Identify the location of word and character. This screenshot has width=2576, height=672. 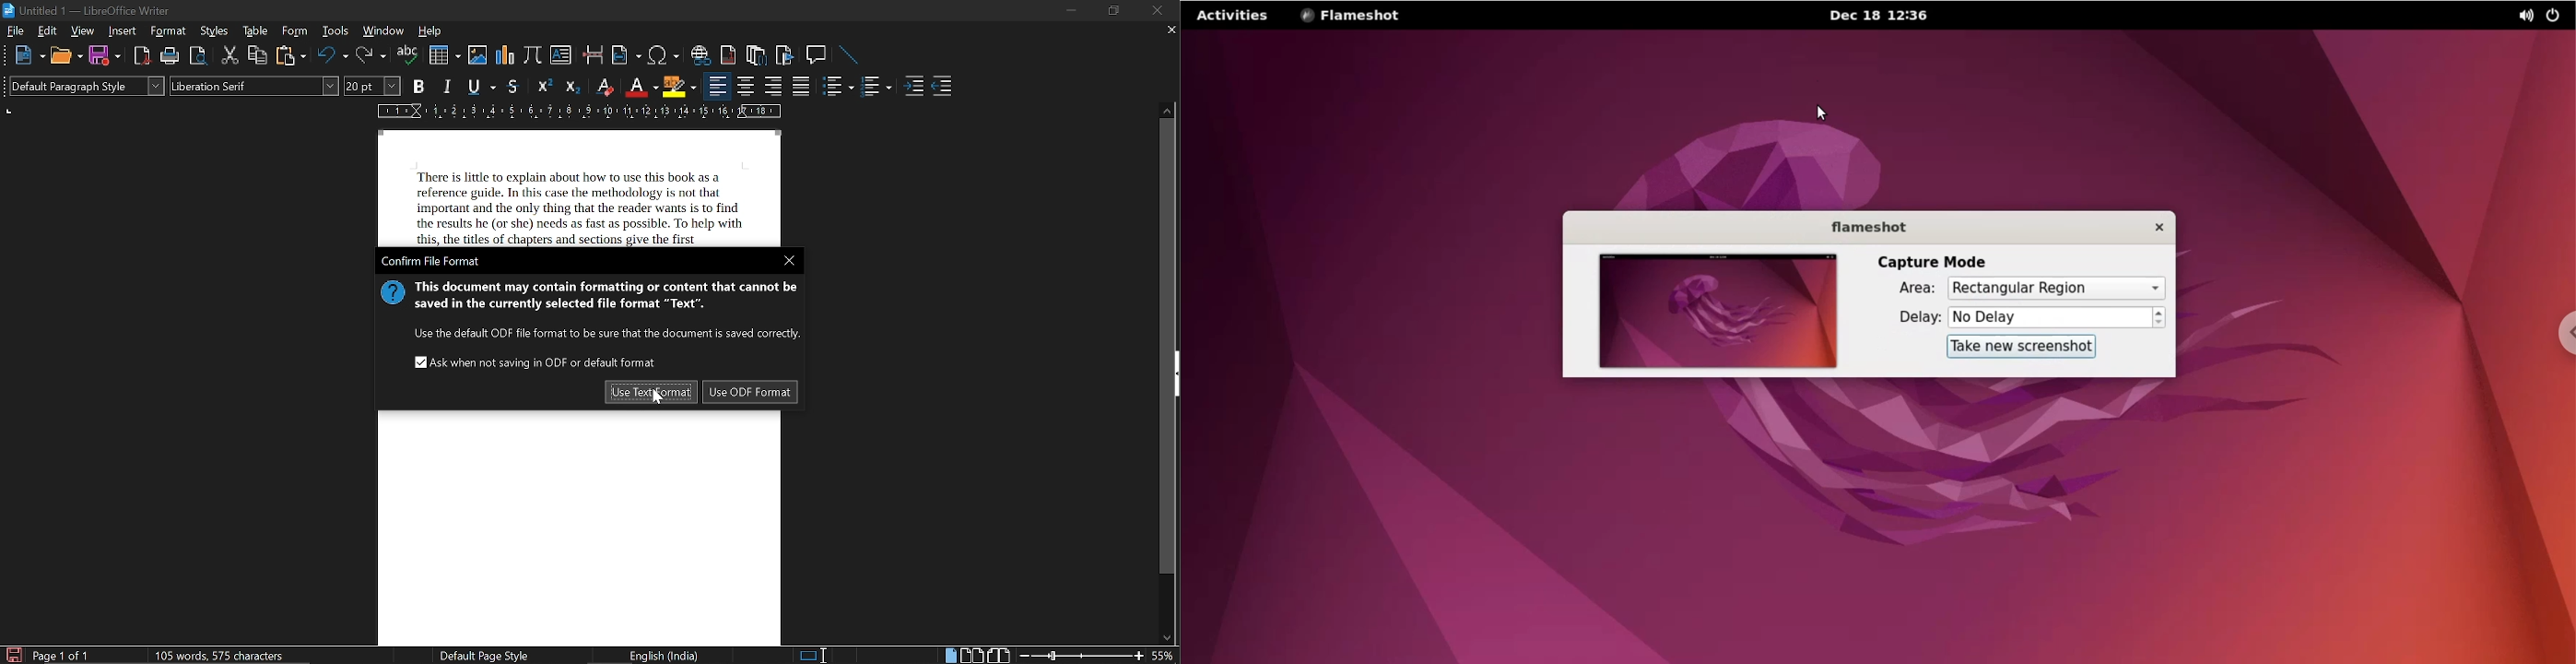
(223, 655).